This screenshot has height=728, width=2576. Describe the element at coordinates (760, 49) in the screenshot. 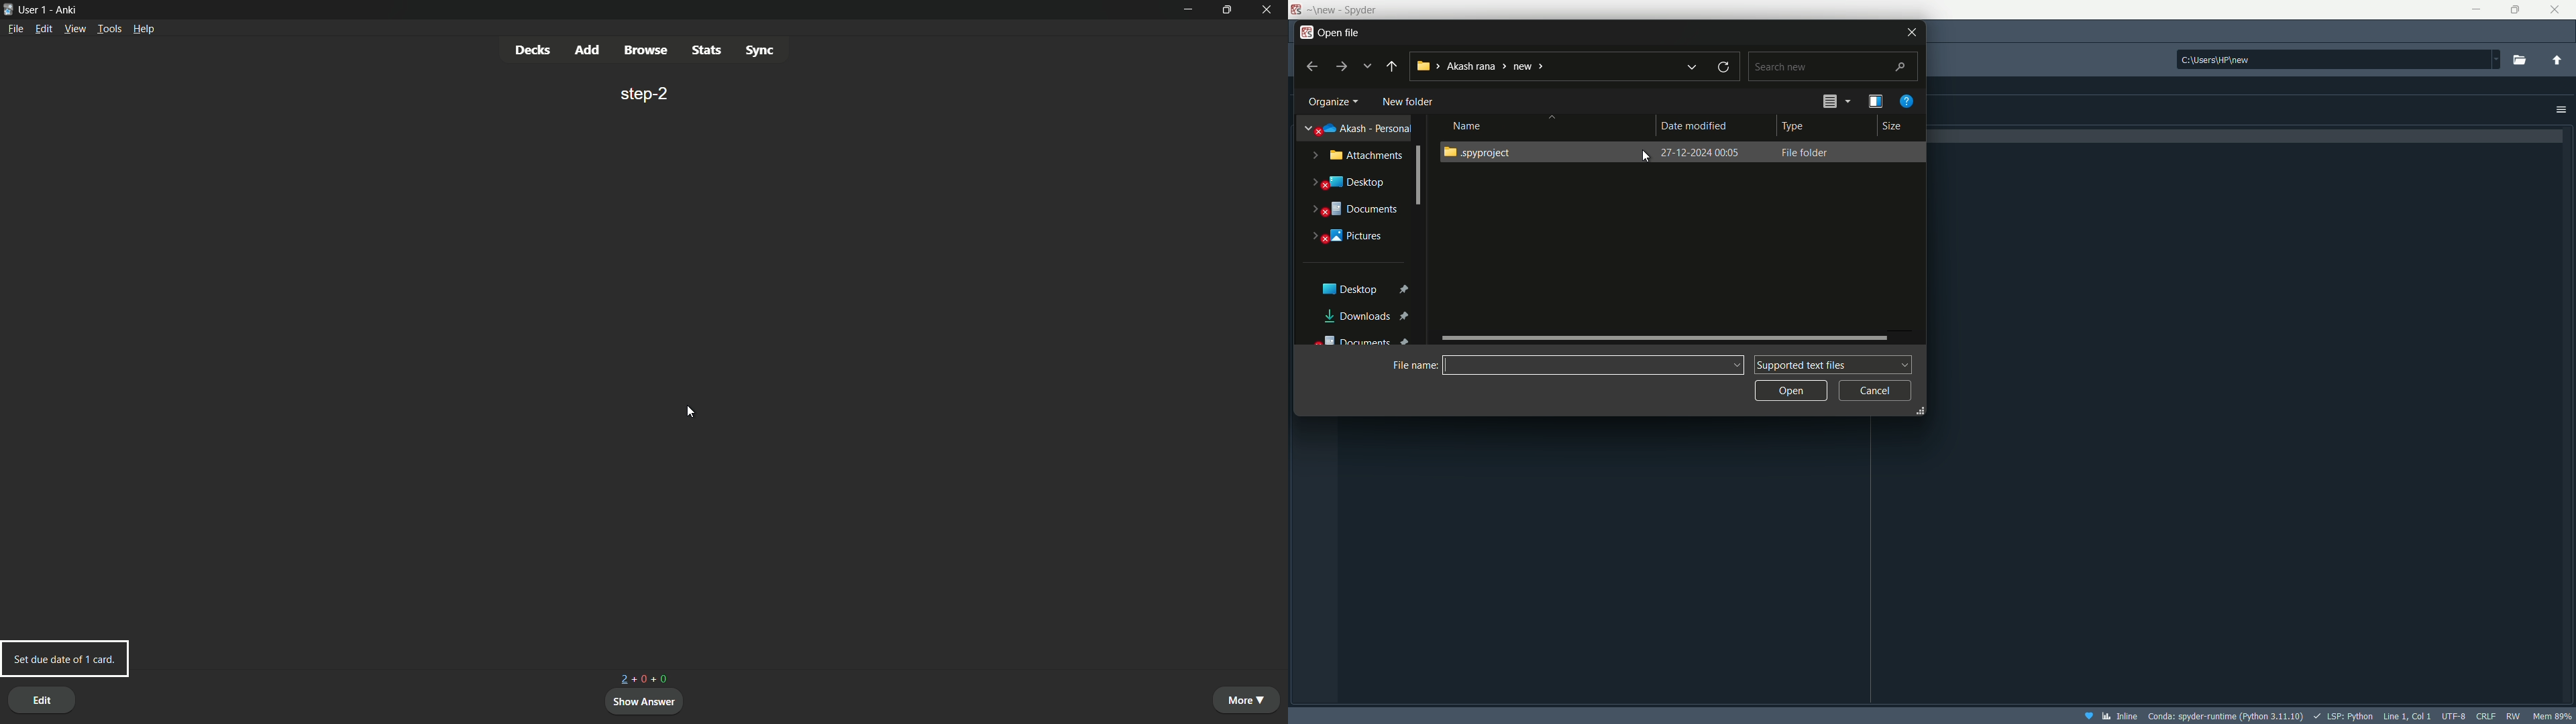

I see `sync` at that location.